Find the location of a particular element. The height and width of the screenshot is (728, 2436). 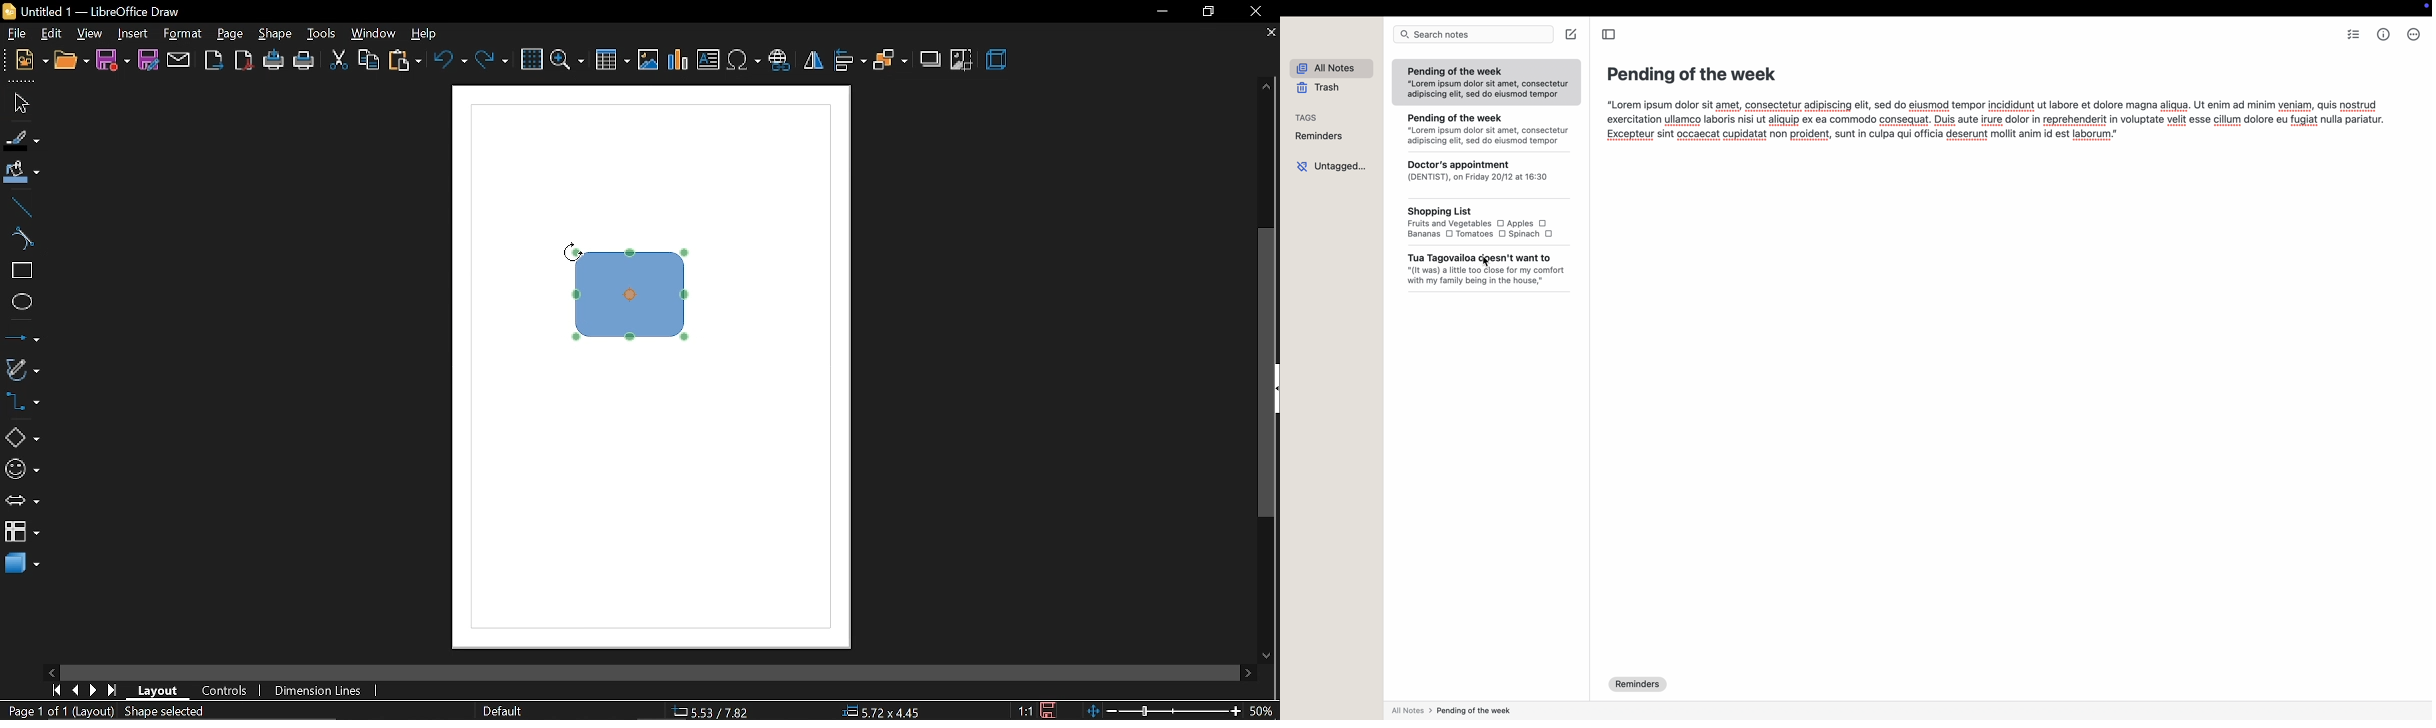

connectors is located at coordinates (22, 403).